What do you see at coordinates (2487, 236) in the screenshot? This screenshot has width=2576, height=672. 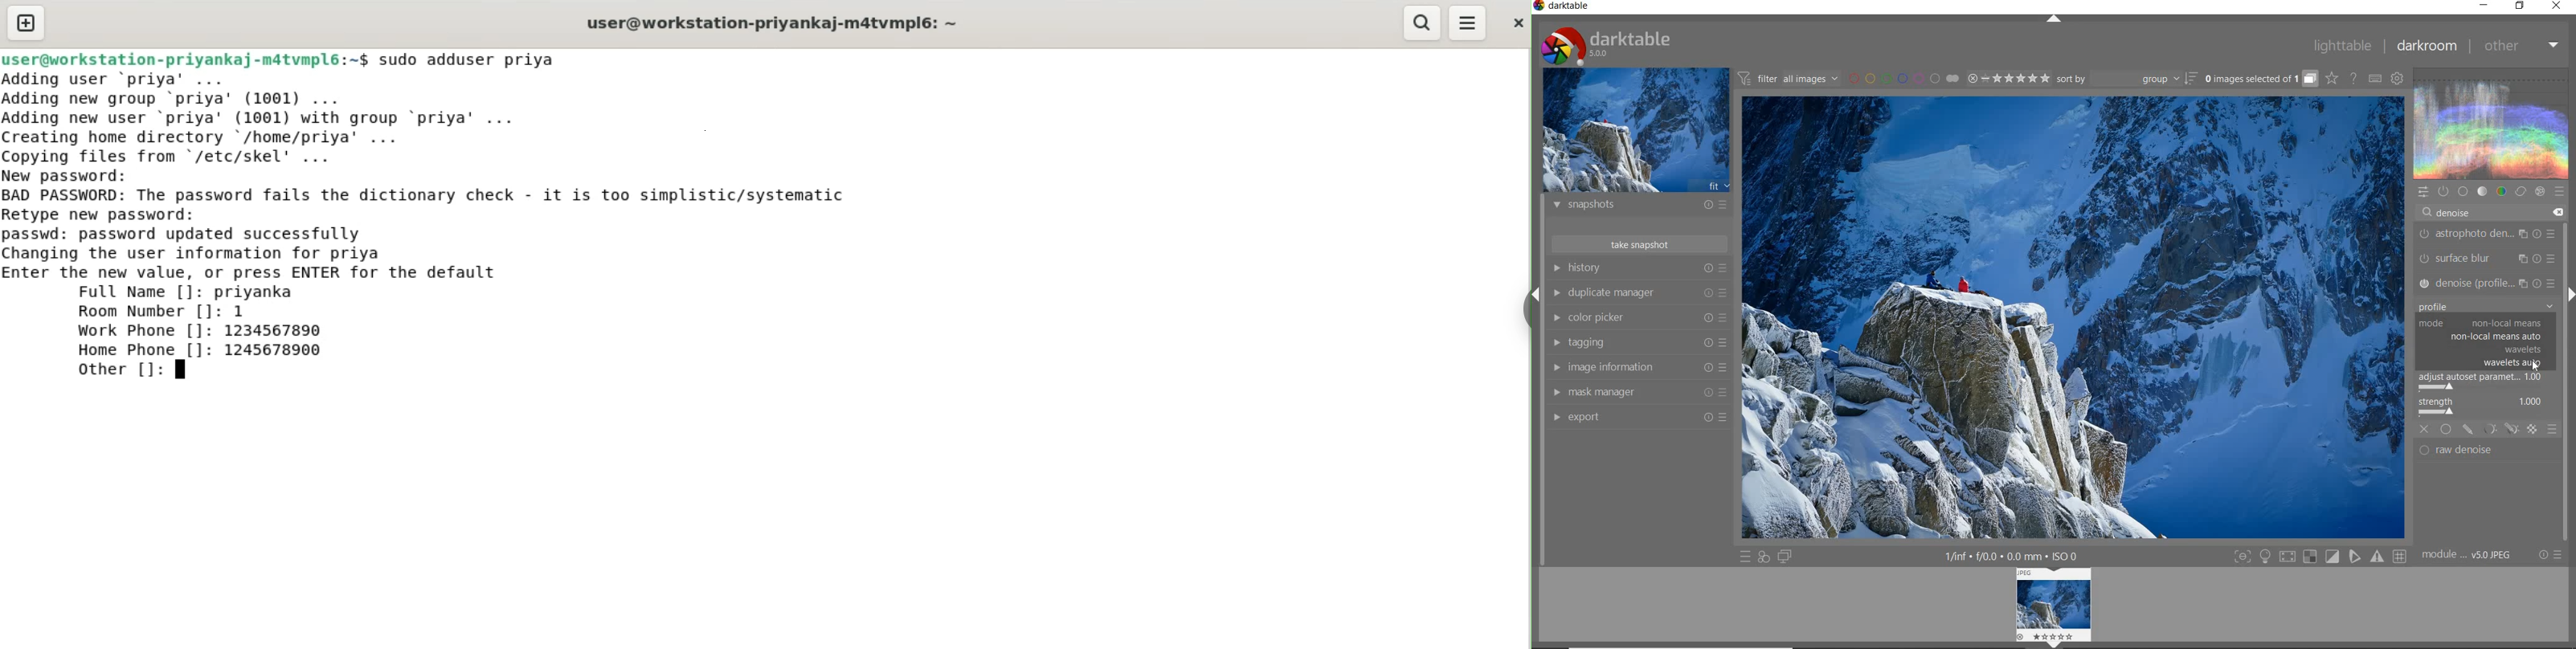 I see `astrophoto density` at bounding box center [2487, 236].